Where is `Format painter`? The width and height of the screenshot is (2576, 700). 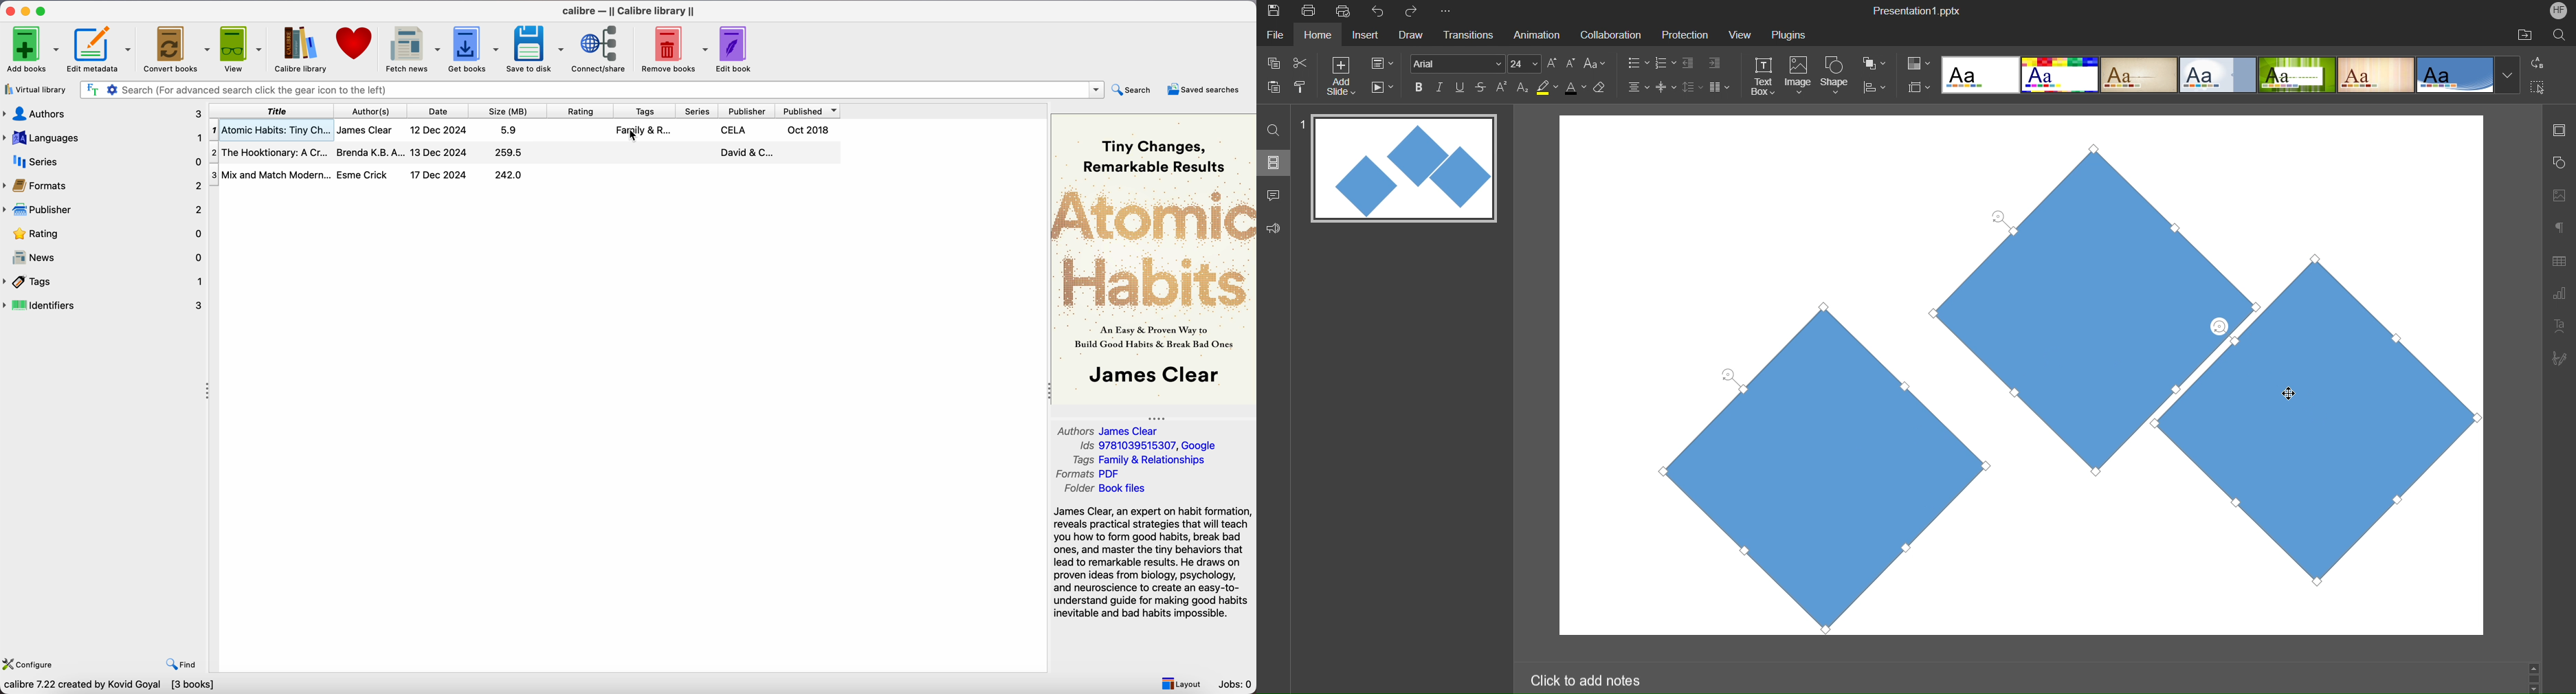 Format painter is located at coordinates (1302, 87).